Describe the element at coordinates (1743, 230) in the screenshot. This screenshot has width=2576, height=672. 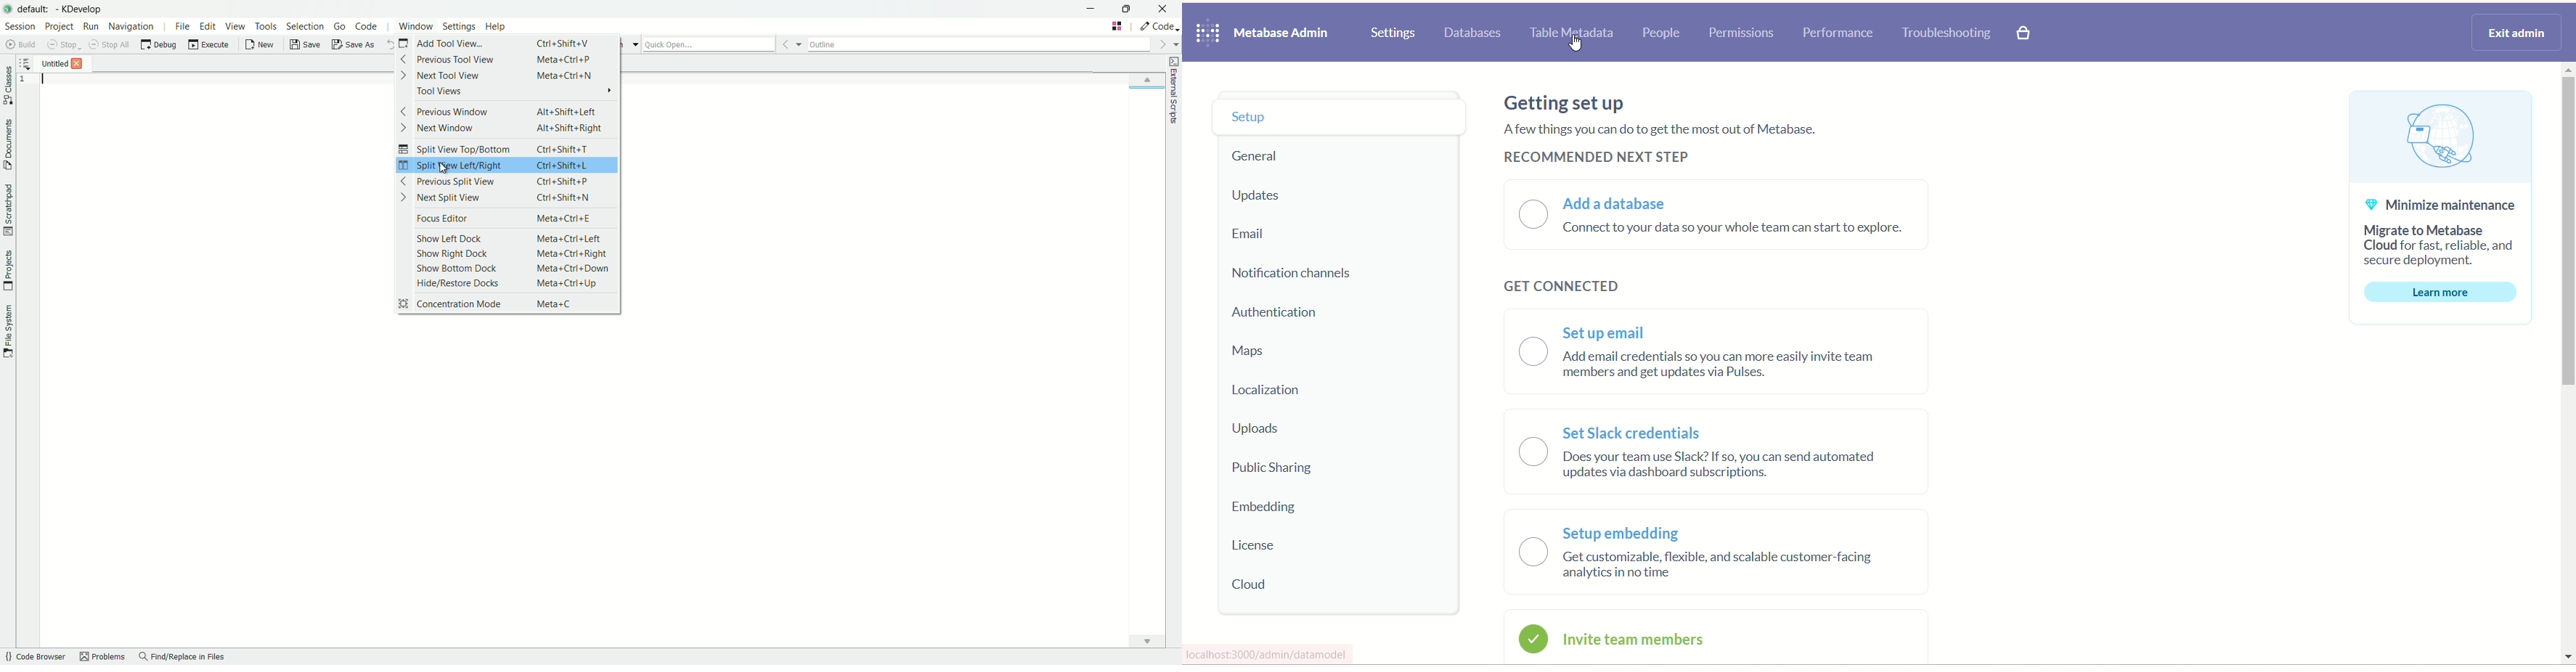
I see `text` at that location.